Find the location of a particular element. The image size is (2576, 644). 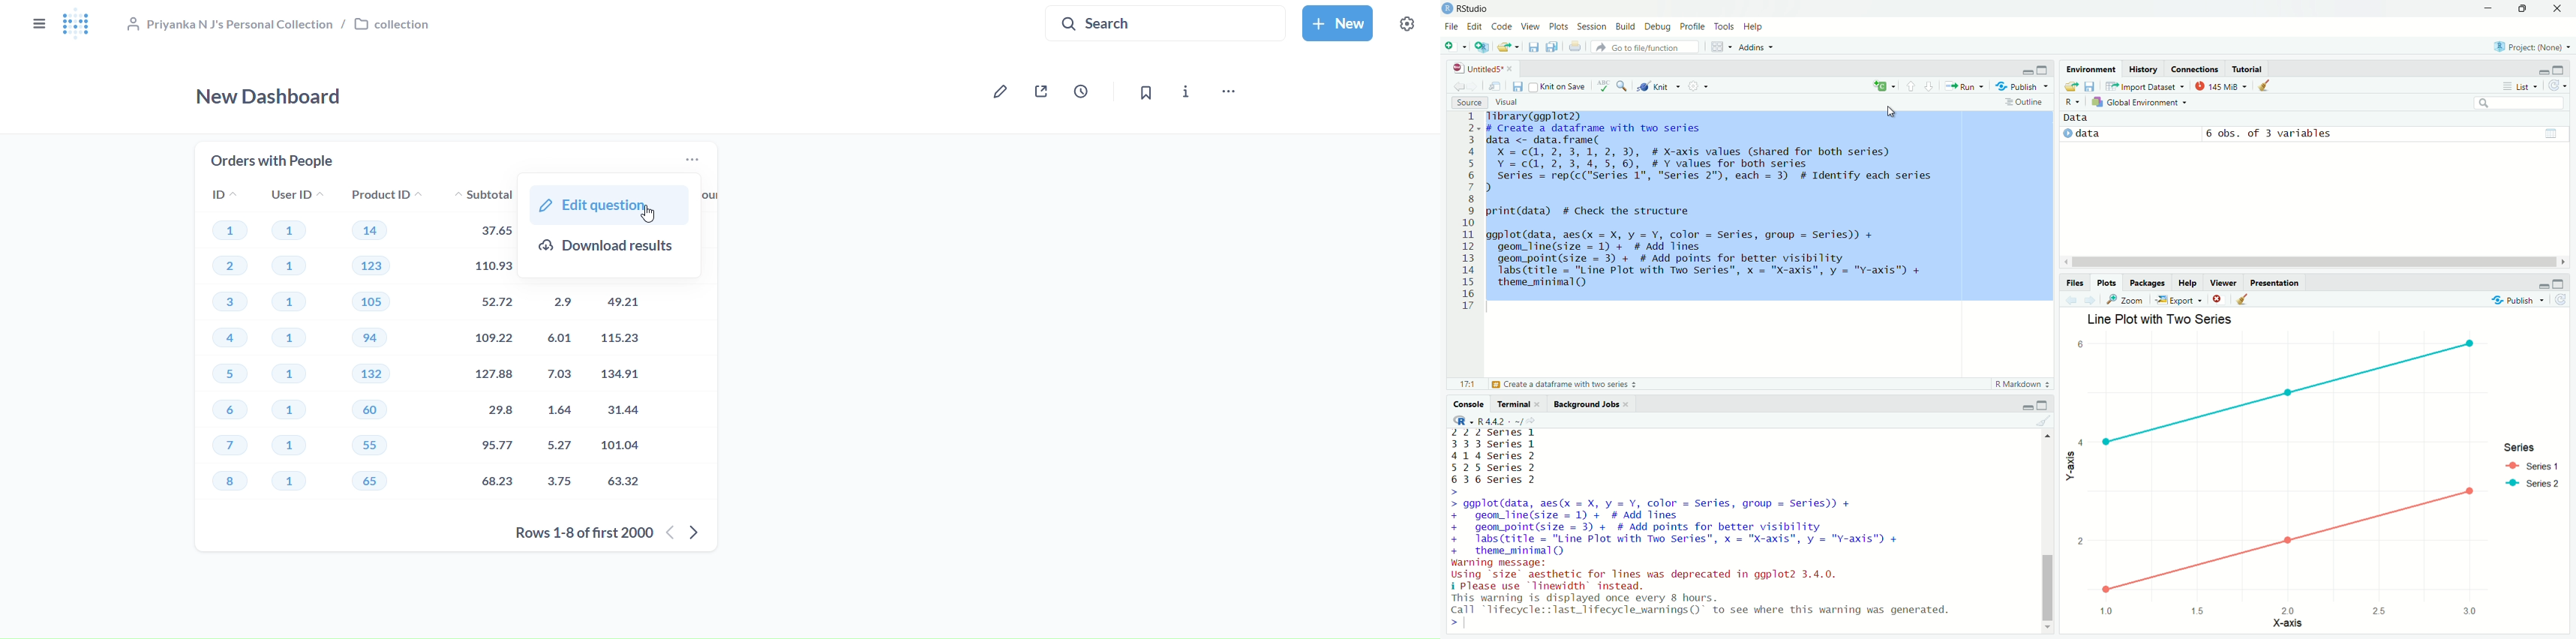

Code is located at coordinates (1501, 28).